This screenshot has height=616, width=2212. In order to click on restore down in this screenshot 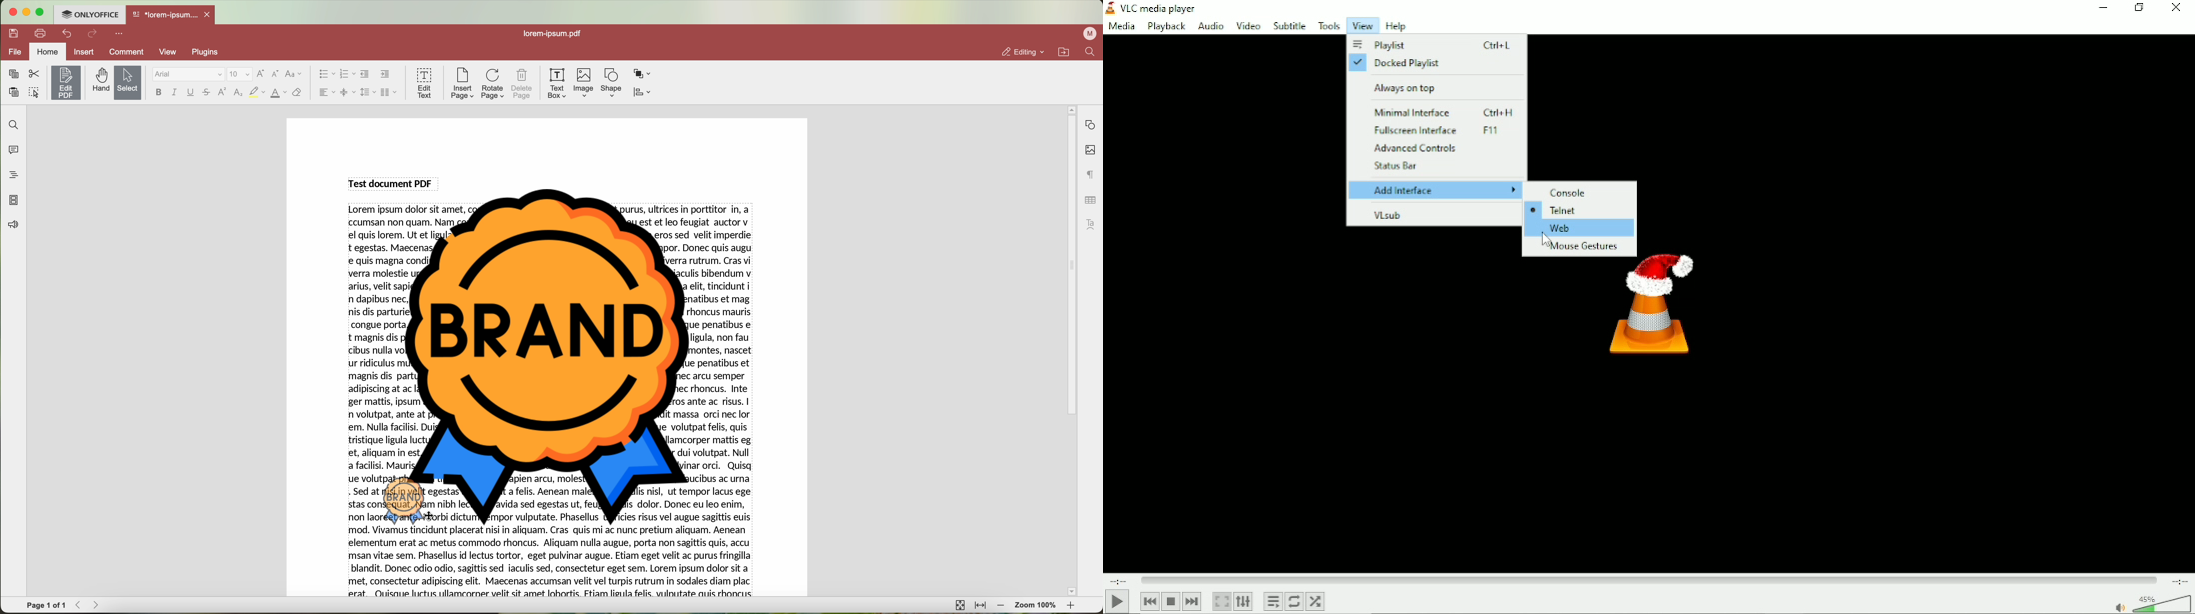, I will do `click(2142, 8)`.